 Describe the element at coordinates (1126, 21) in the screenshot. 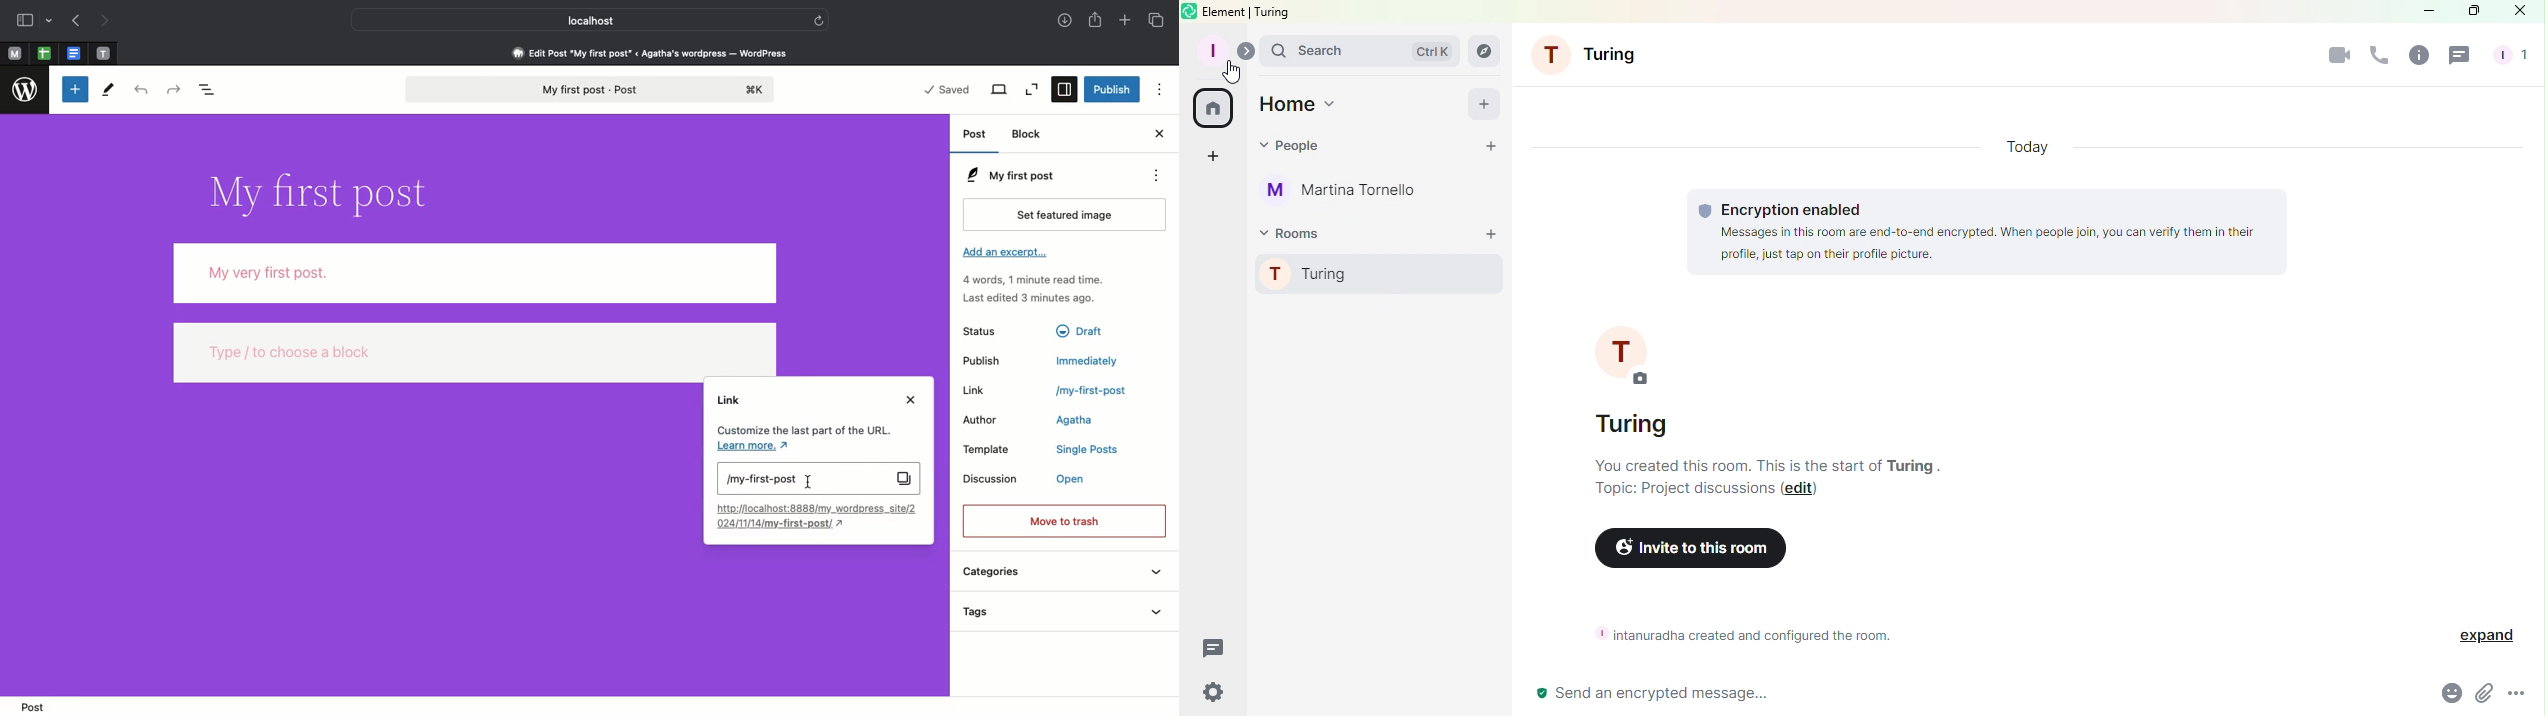

I see `Add new tab` at that location.